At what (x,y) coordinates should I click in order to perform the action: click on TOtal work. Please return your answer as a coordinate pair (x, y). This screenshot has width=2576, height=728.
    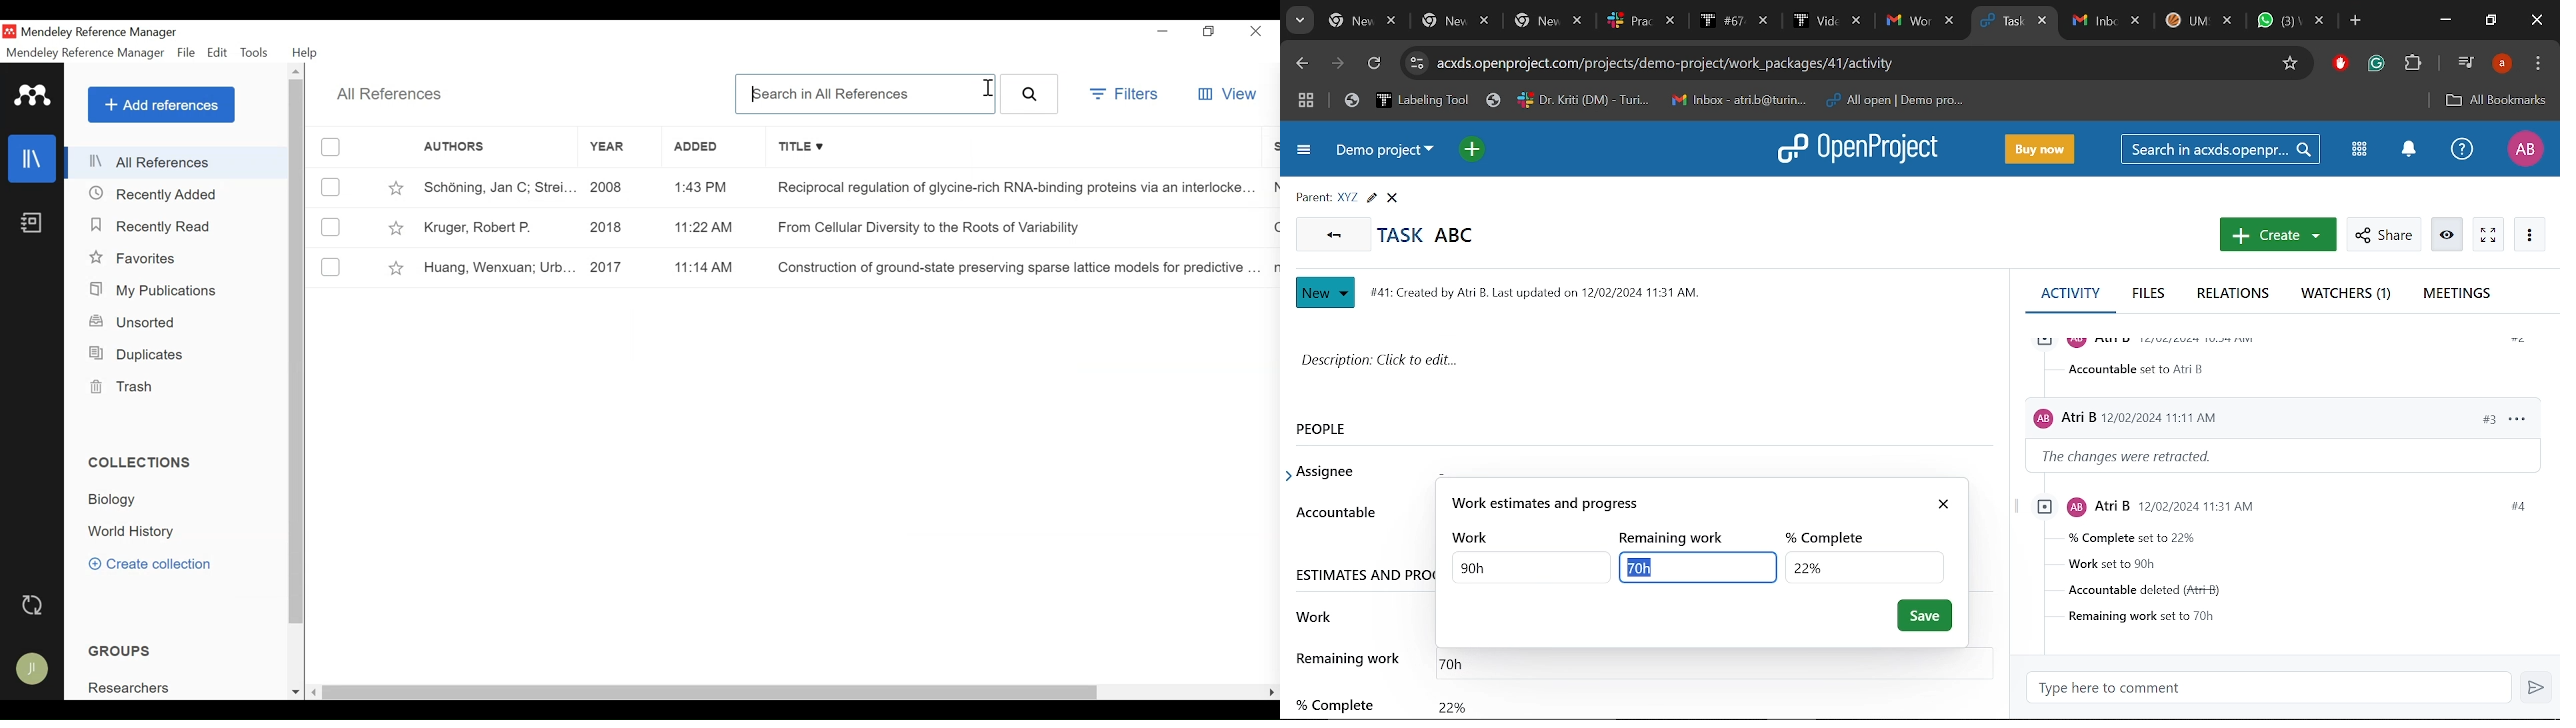
    Looking at the image, I should click on (1530, 568).